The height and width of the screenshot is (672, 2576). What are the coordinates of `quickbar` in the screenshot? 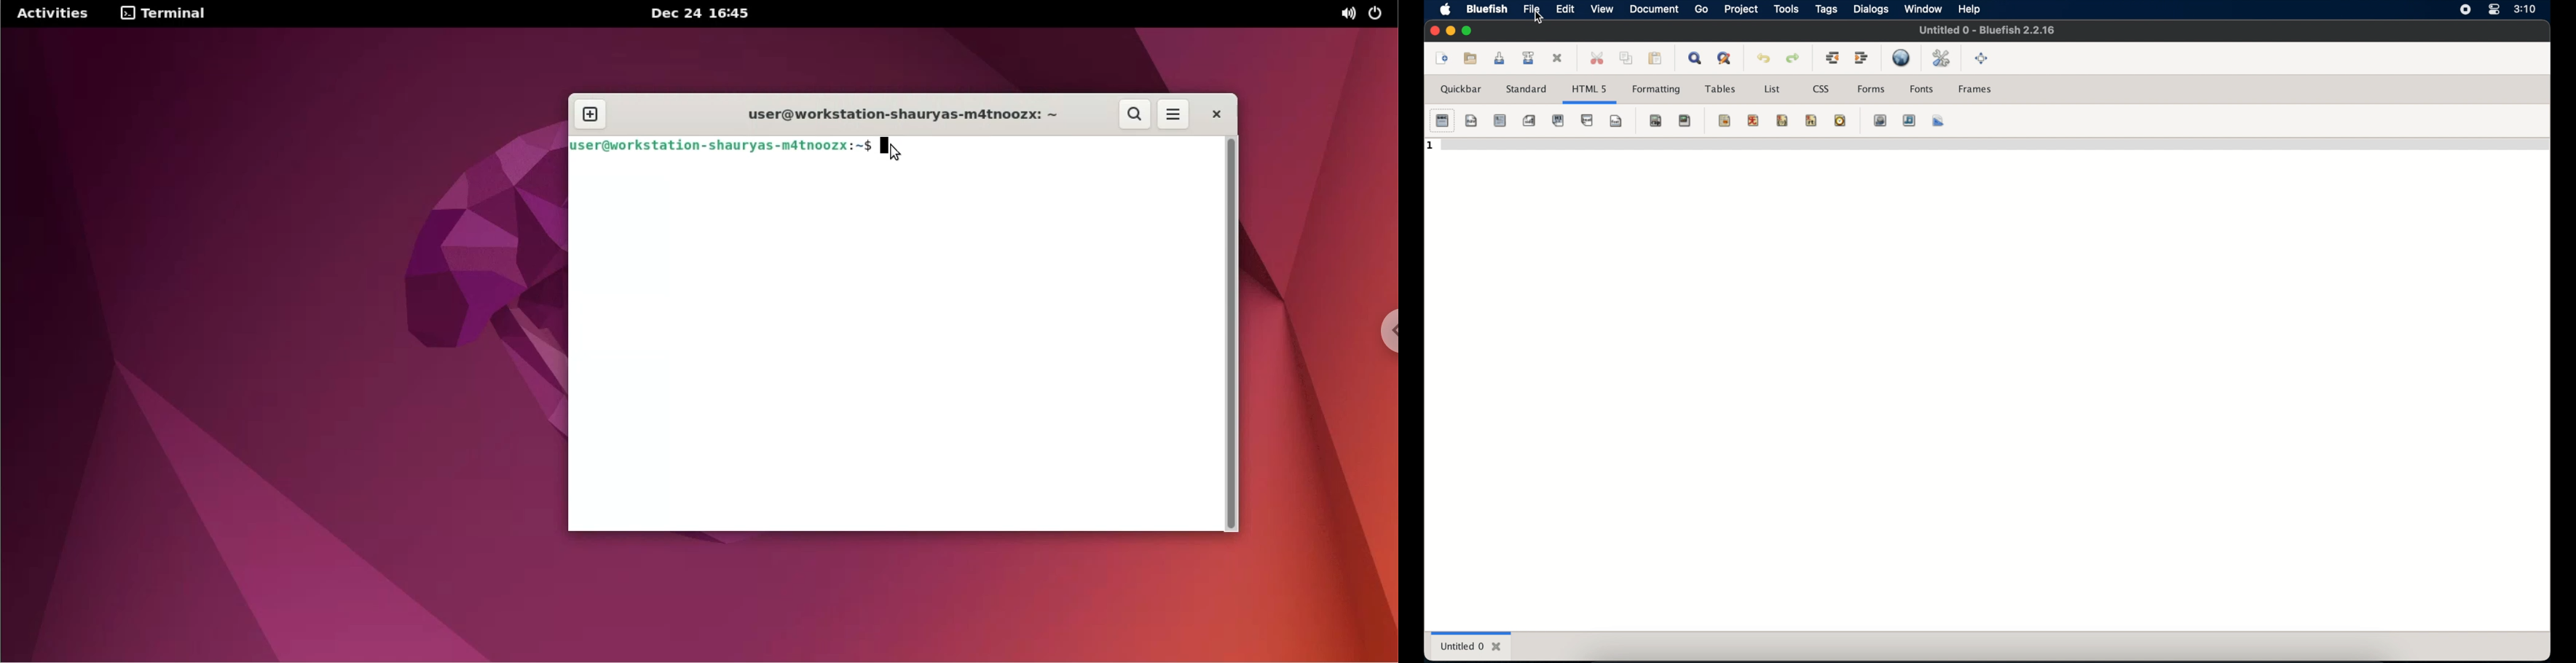 It's located at (1462, 89).